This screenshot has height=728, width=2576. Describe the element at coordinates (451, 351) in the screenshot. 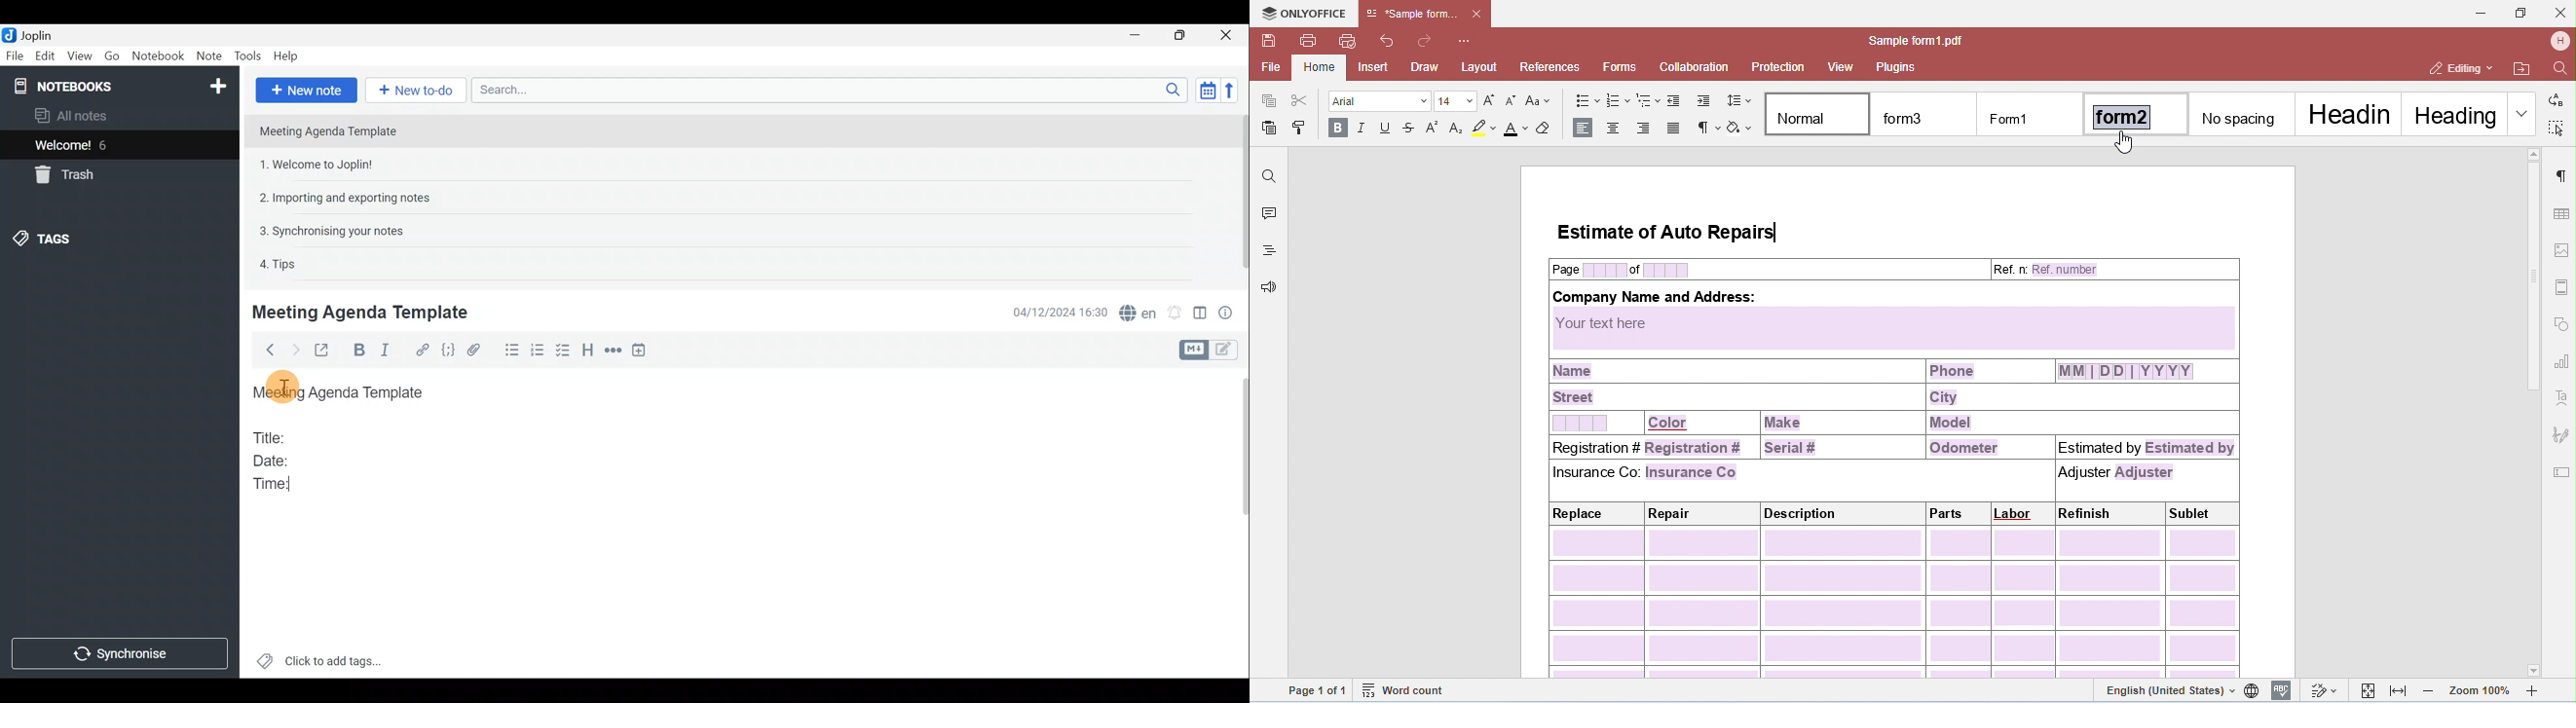

I see `Code` at that location.